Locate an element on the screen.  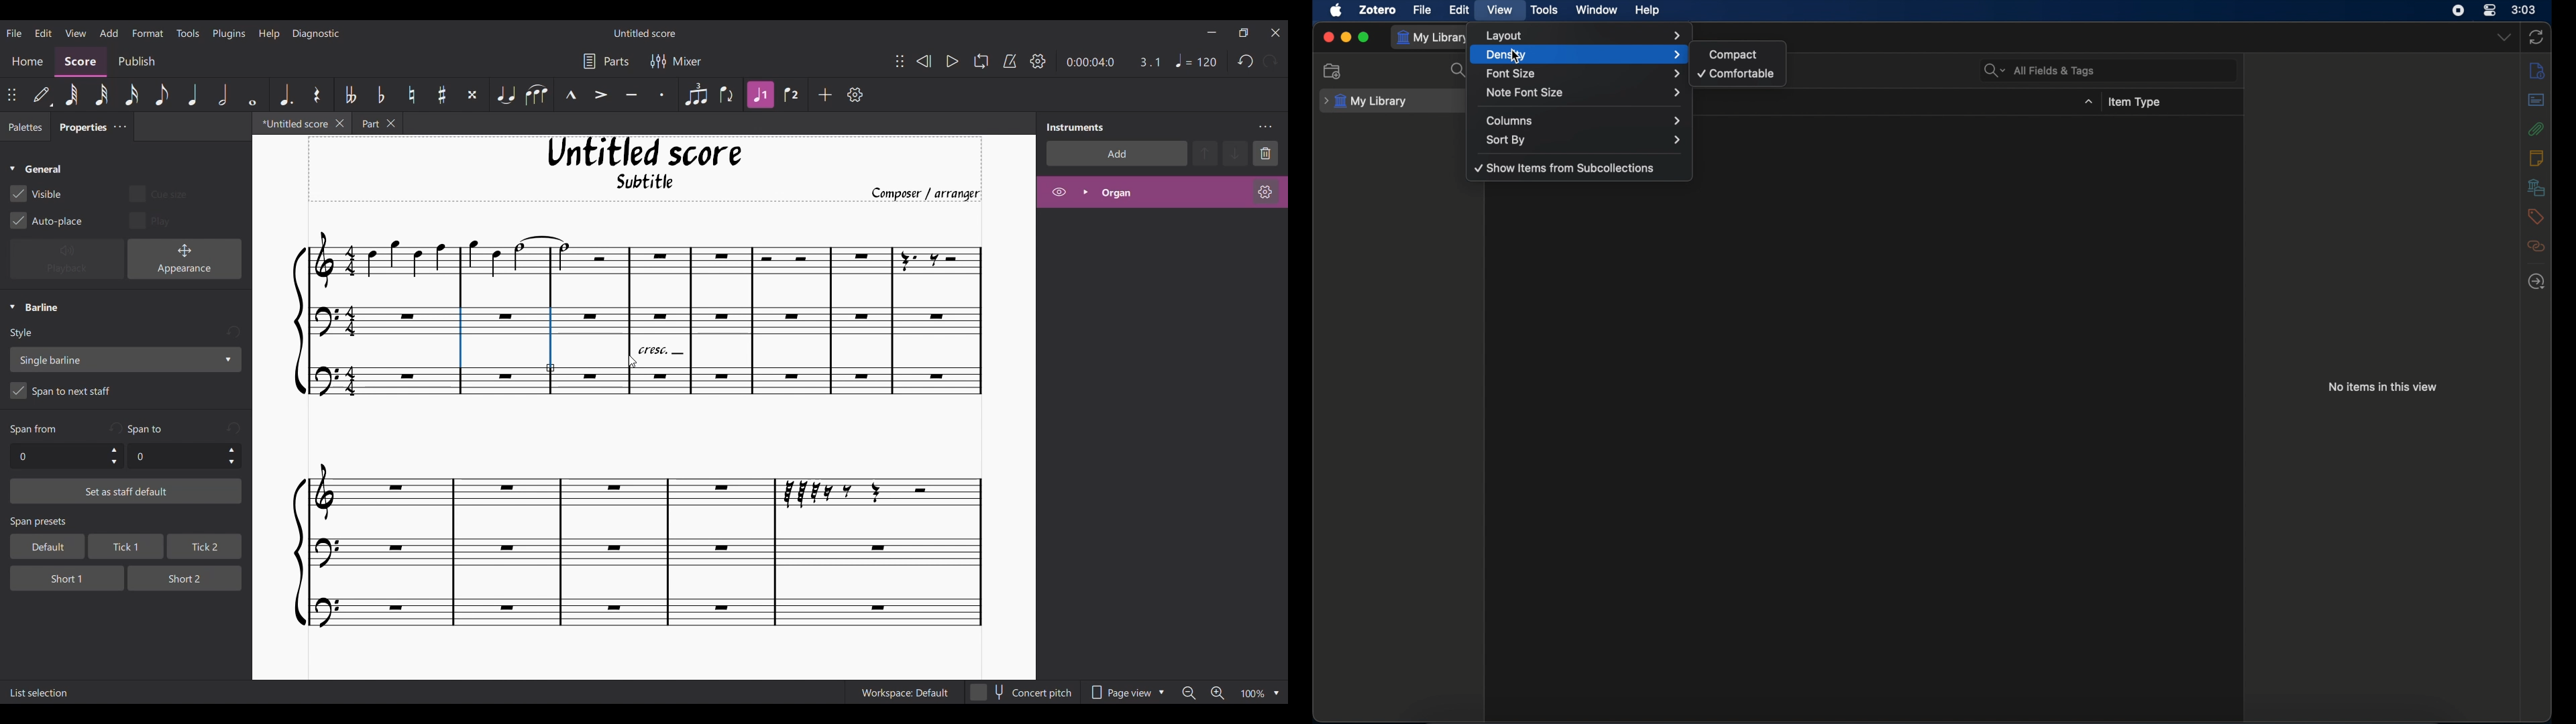
Marcato is located at coordinates (571, 95).